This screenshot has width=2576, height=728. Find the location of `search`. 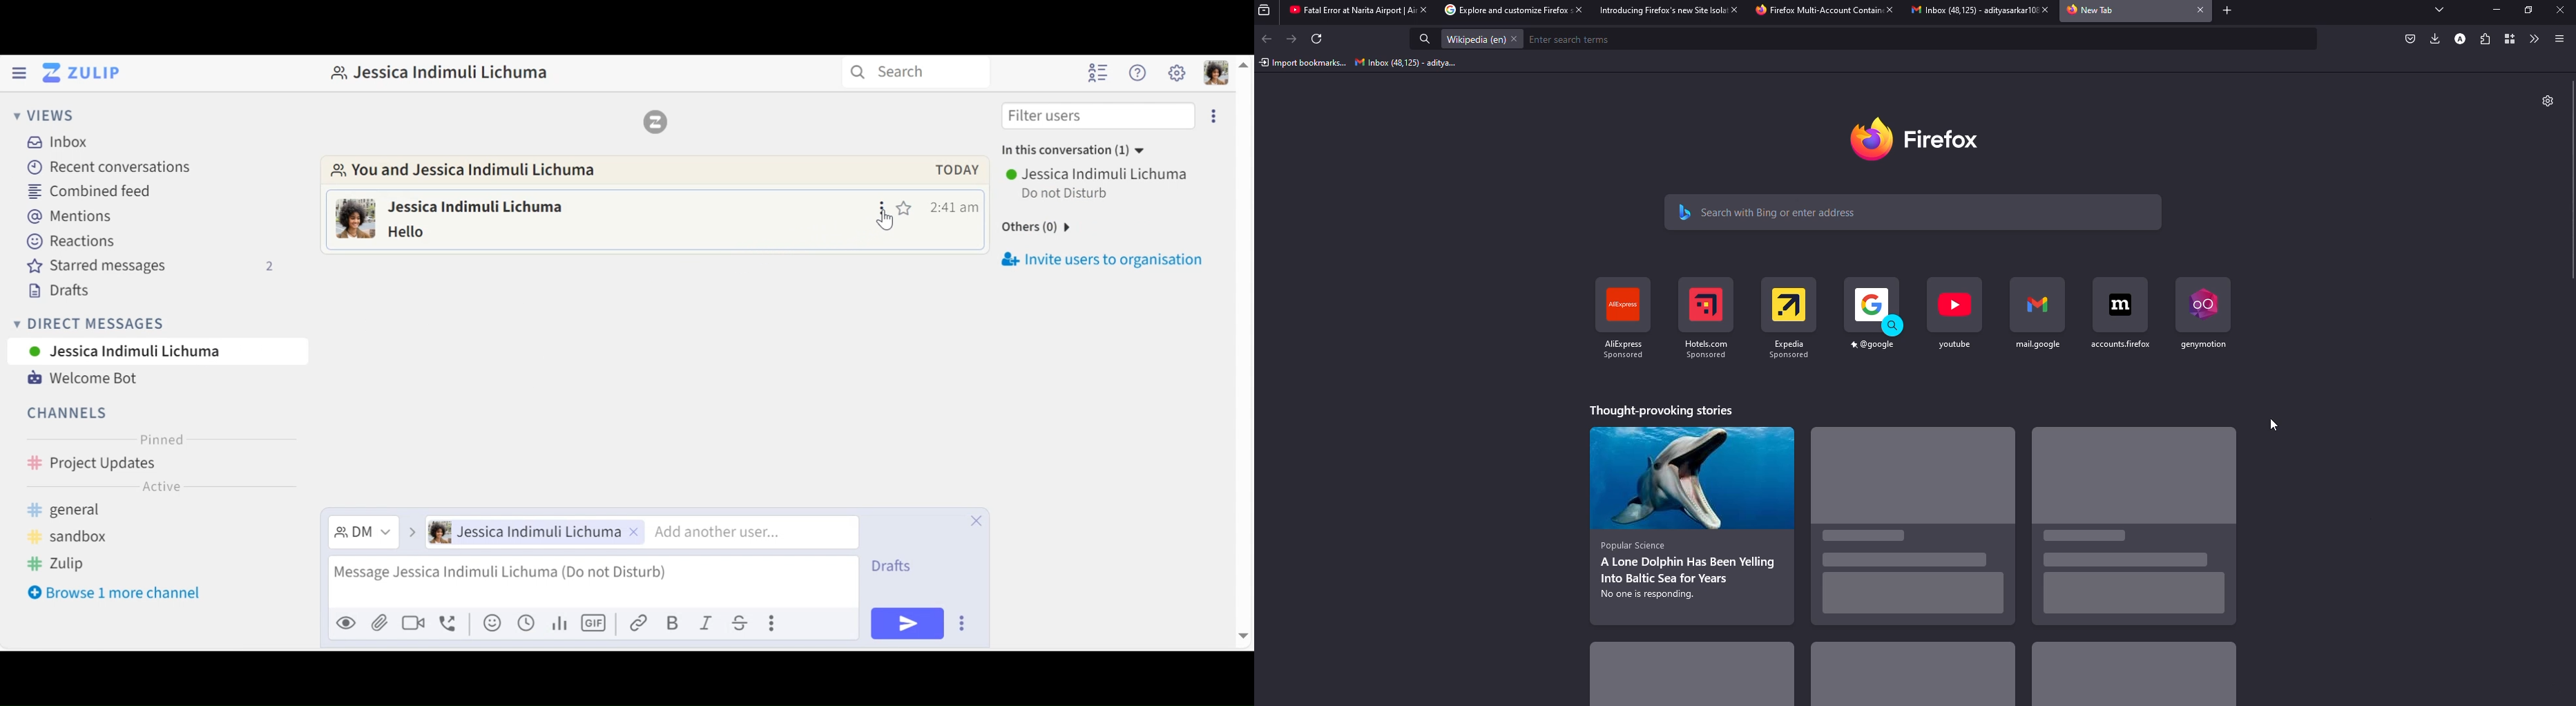

search is located at coordinates (1425, 40).